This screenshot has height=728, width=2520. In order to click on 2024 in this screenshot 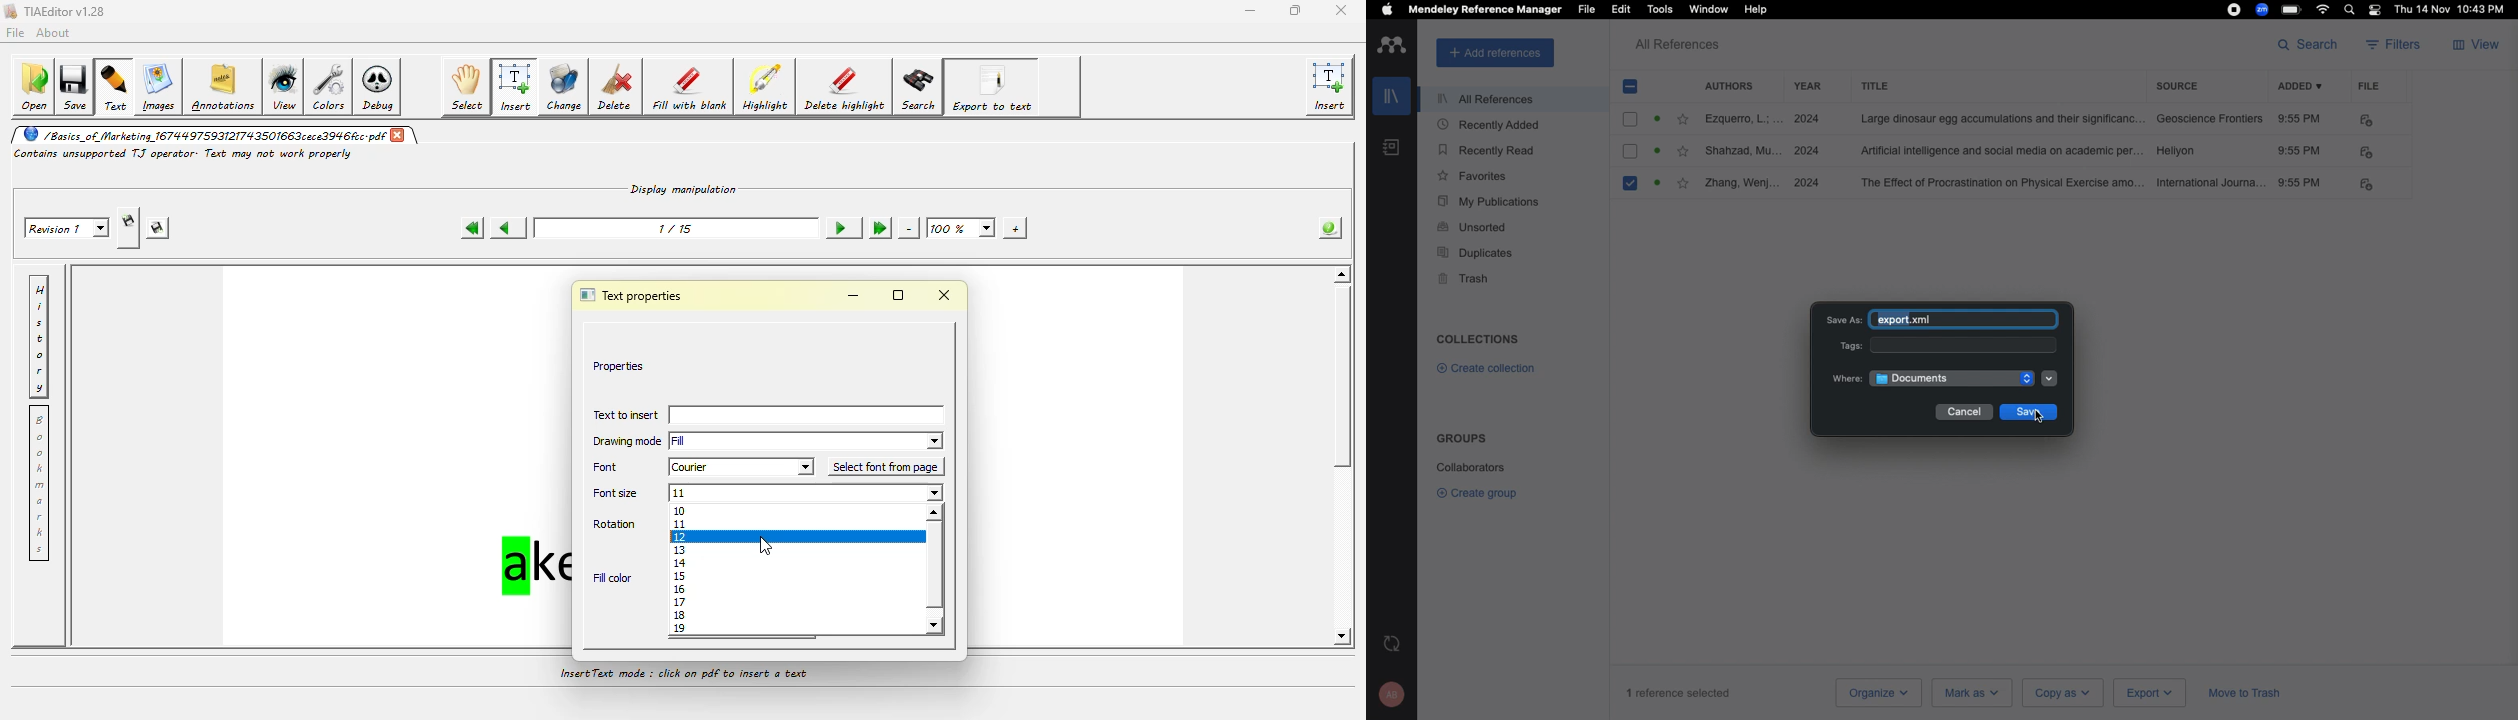, I will do `click(1810, 182)`.